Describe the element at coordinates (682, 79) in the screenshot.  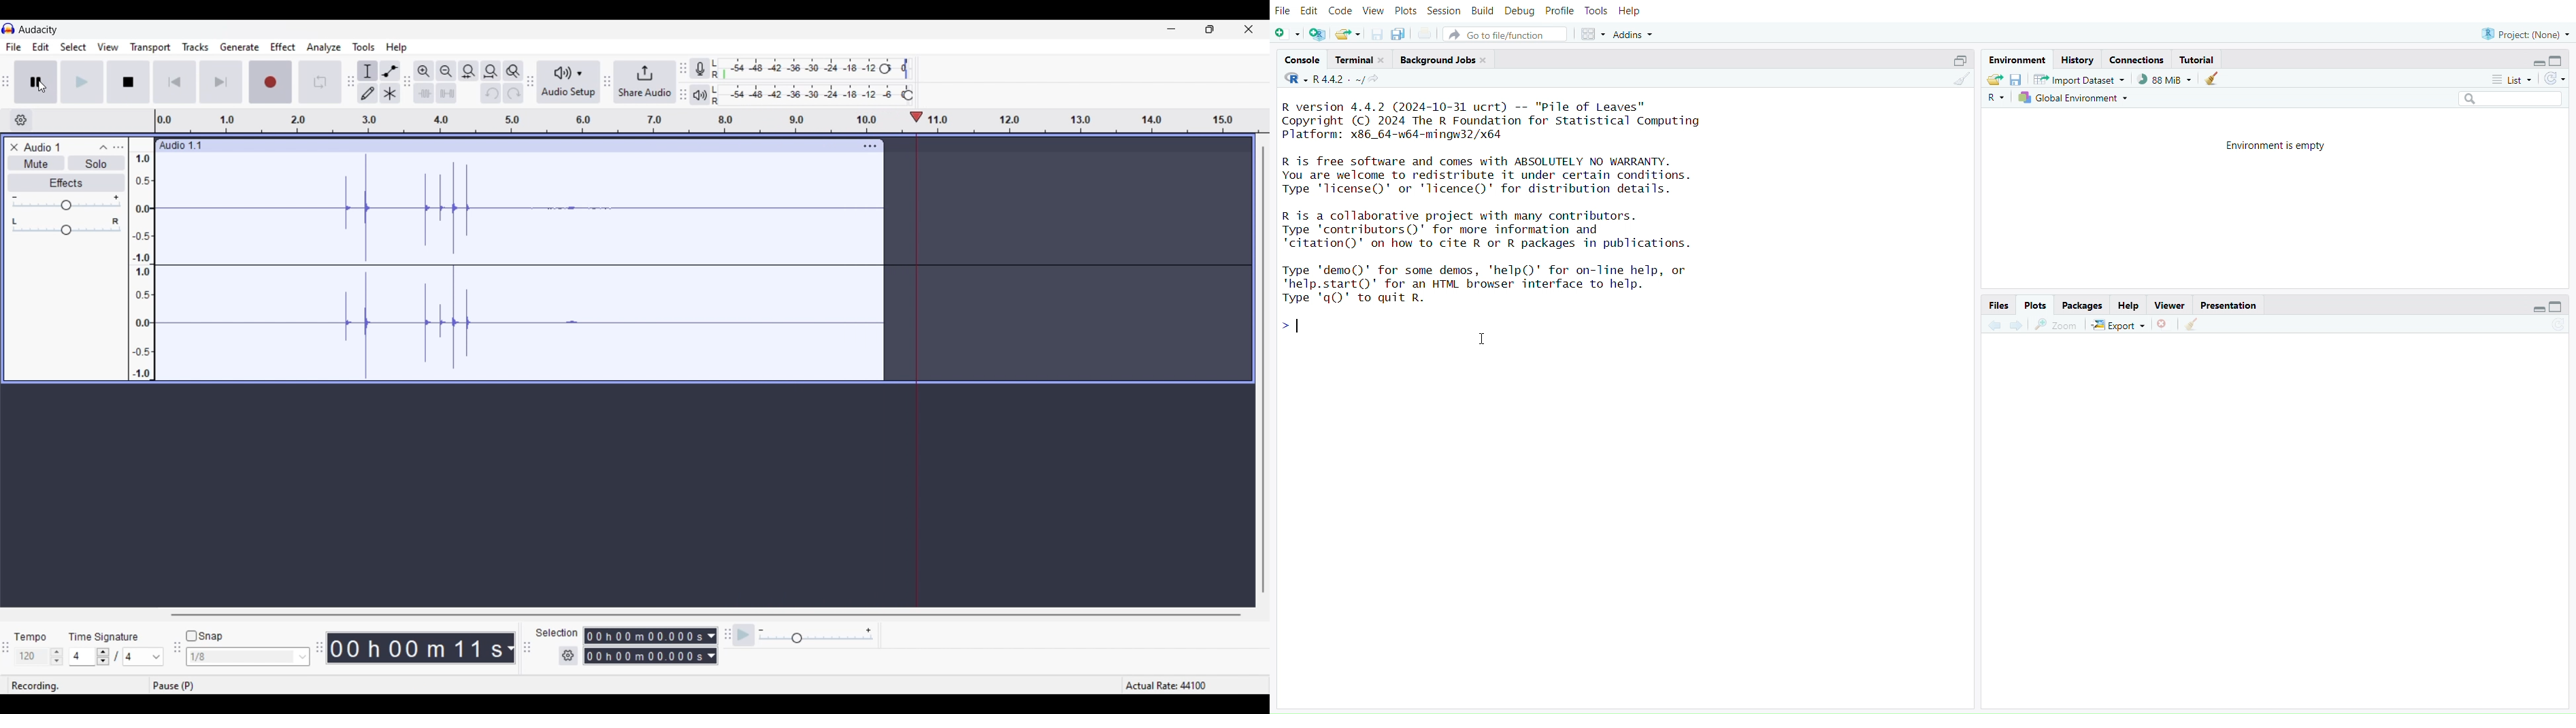
I see `toolbar` at that location.